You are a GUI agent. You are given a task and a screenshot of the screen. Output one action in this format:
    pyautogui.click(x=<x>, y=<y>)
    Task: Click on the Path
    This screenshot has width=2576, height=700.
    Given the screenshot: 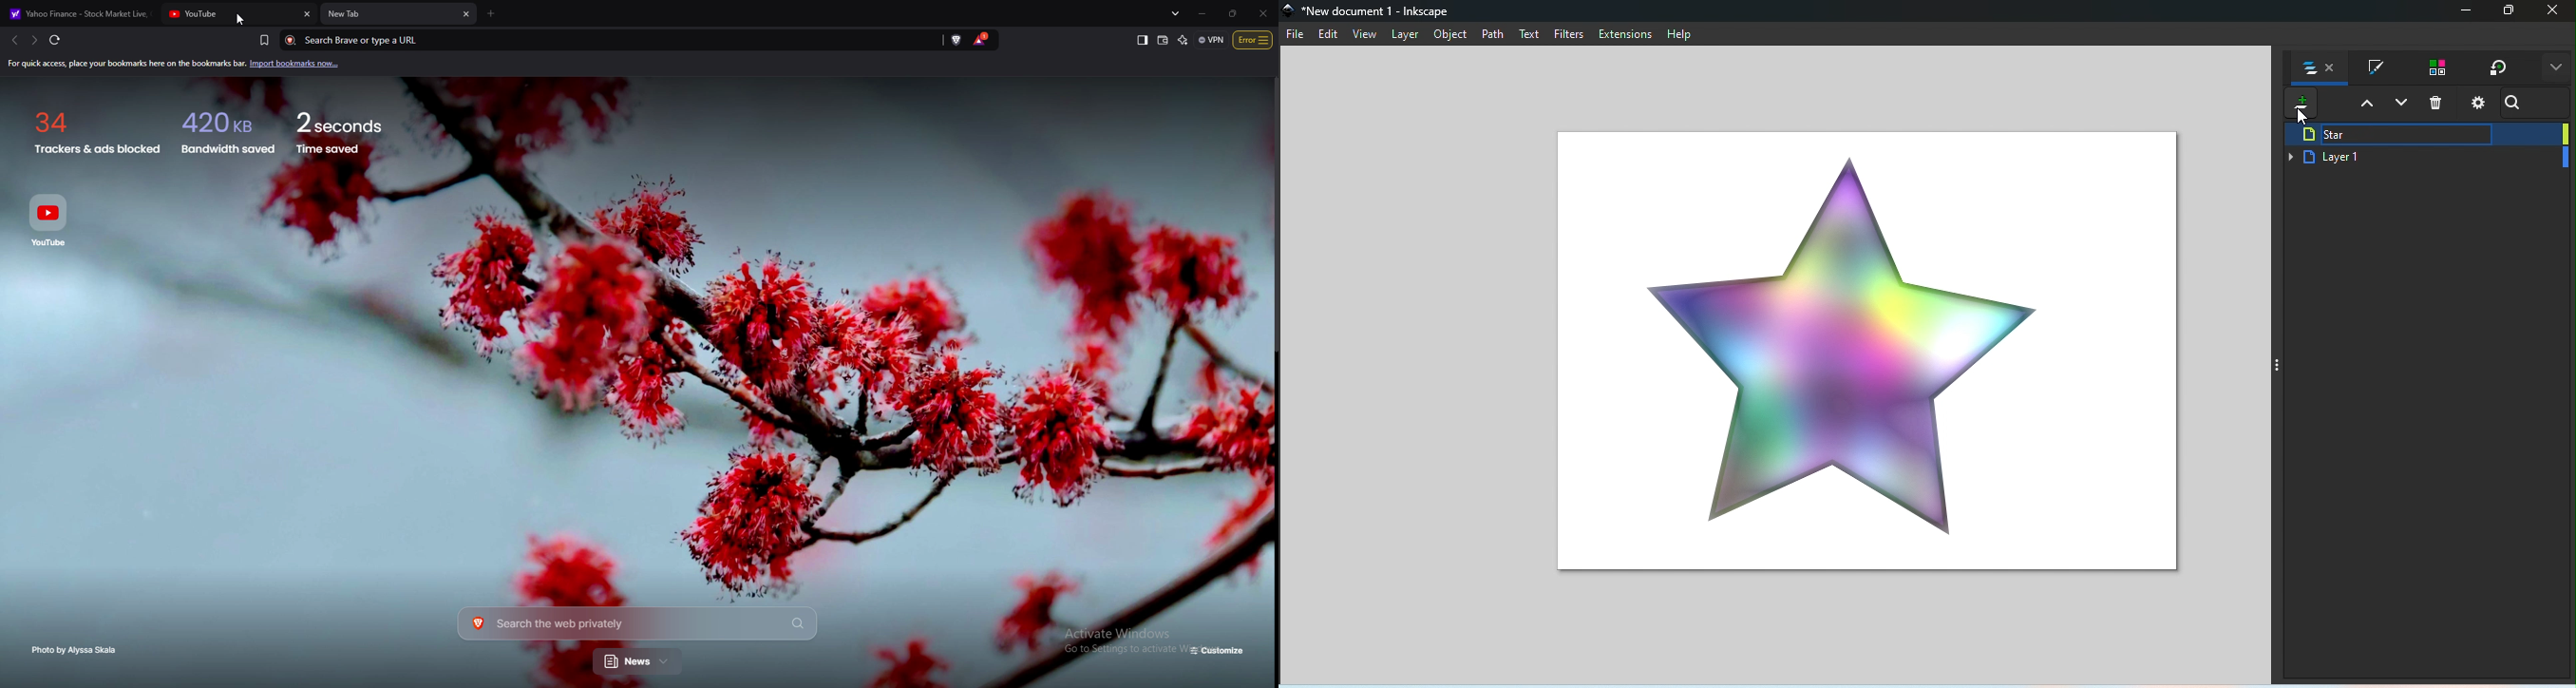 What is the action you would take?
    pyautogui.click(x=1496, y=36)
    